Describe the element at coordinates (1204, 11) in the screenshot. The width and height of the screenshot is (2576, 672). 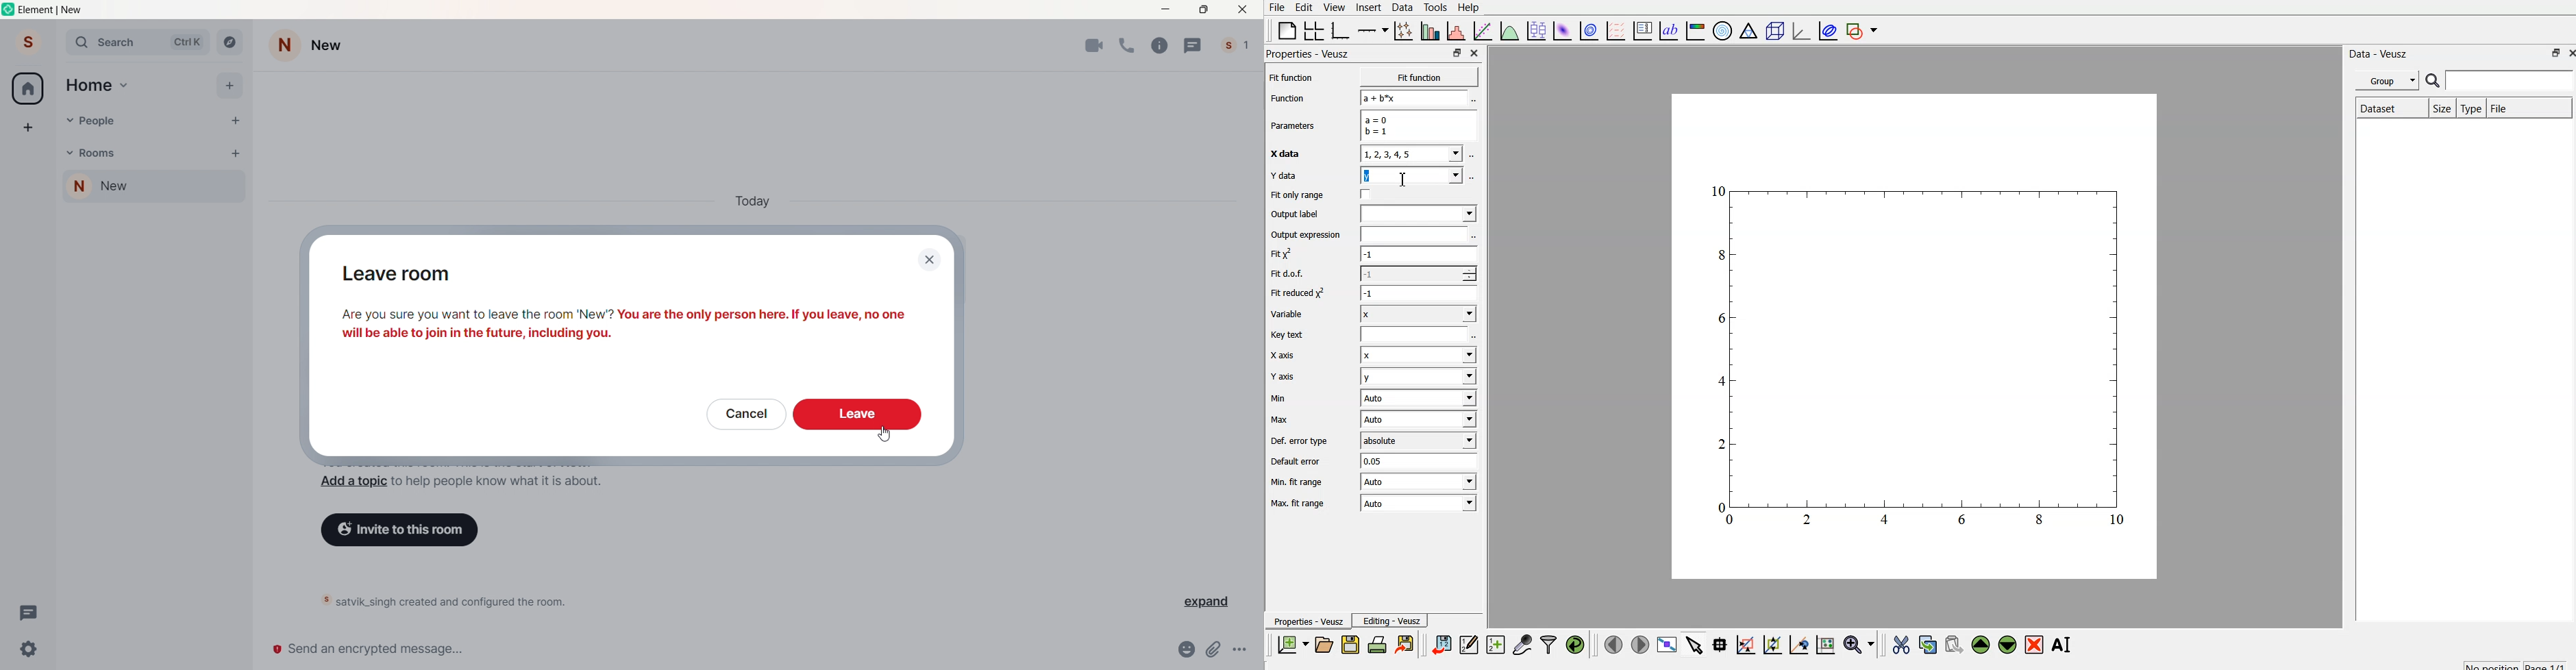
I see `maximize` at that location.